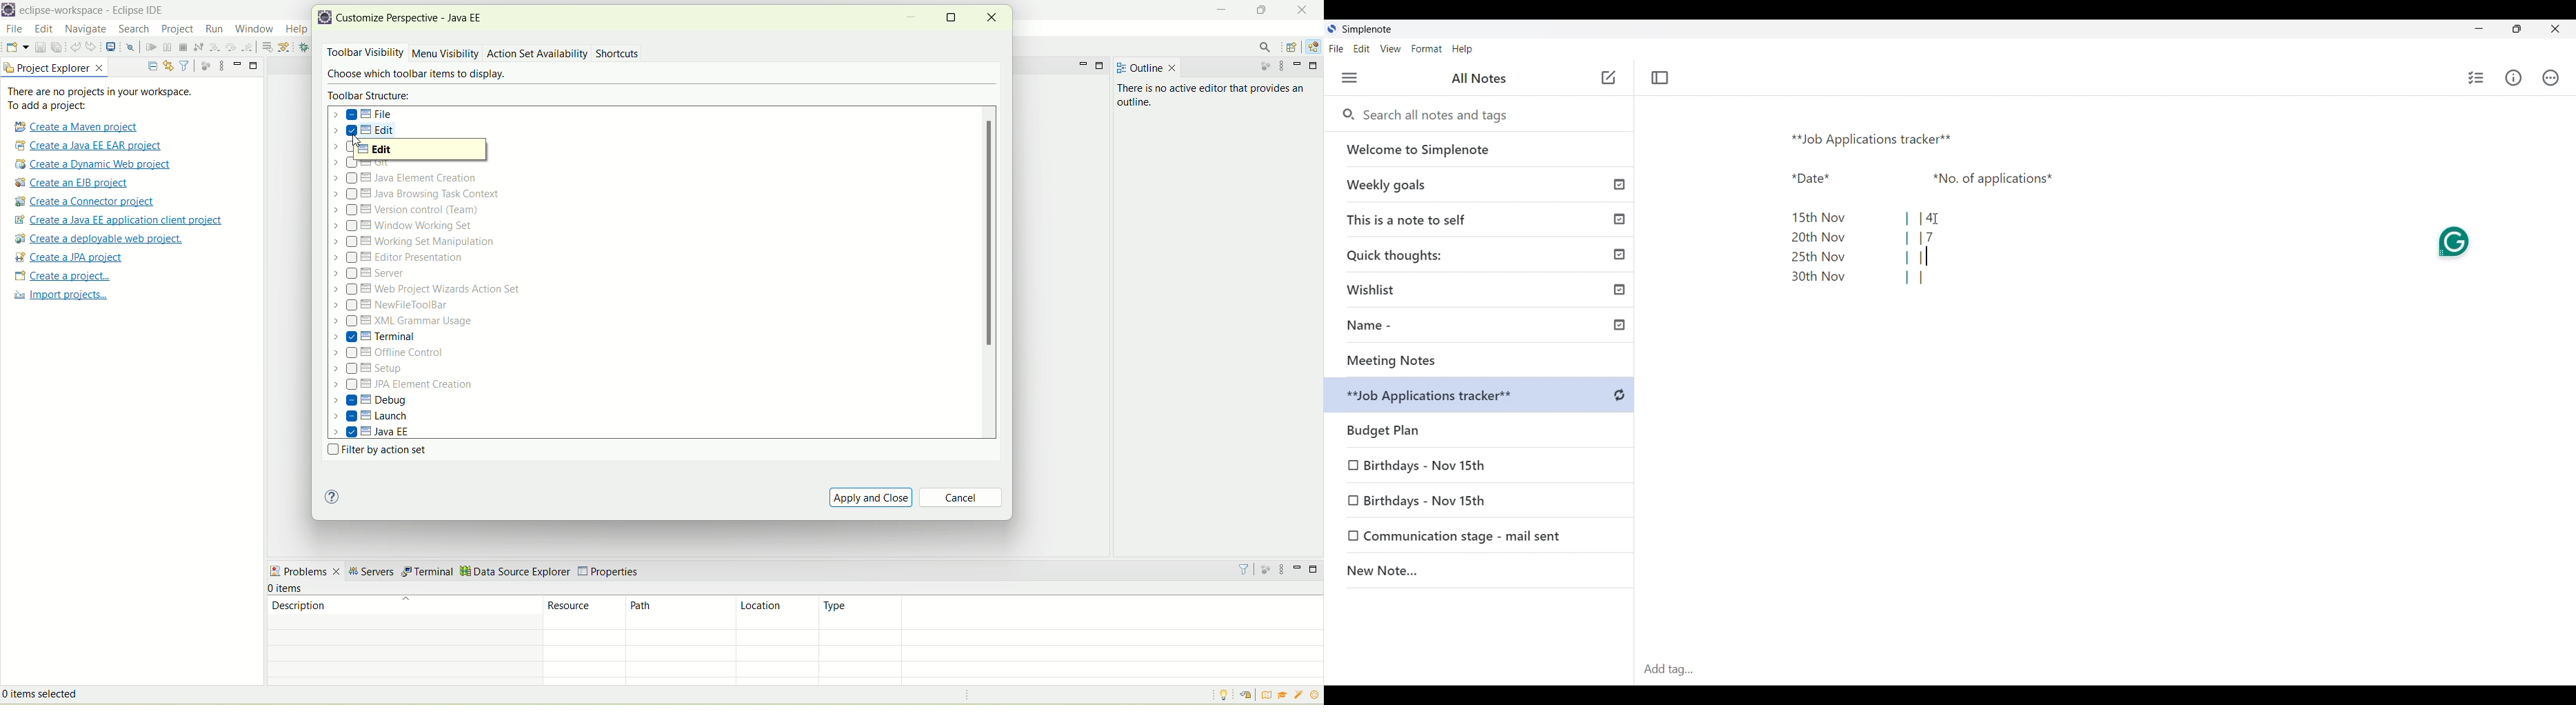 This screenshot has width=2576, height=728. What do you see at coordinates (370, 400) in the screenshot?
I see `debug` at bounding box center [370, 400].